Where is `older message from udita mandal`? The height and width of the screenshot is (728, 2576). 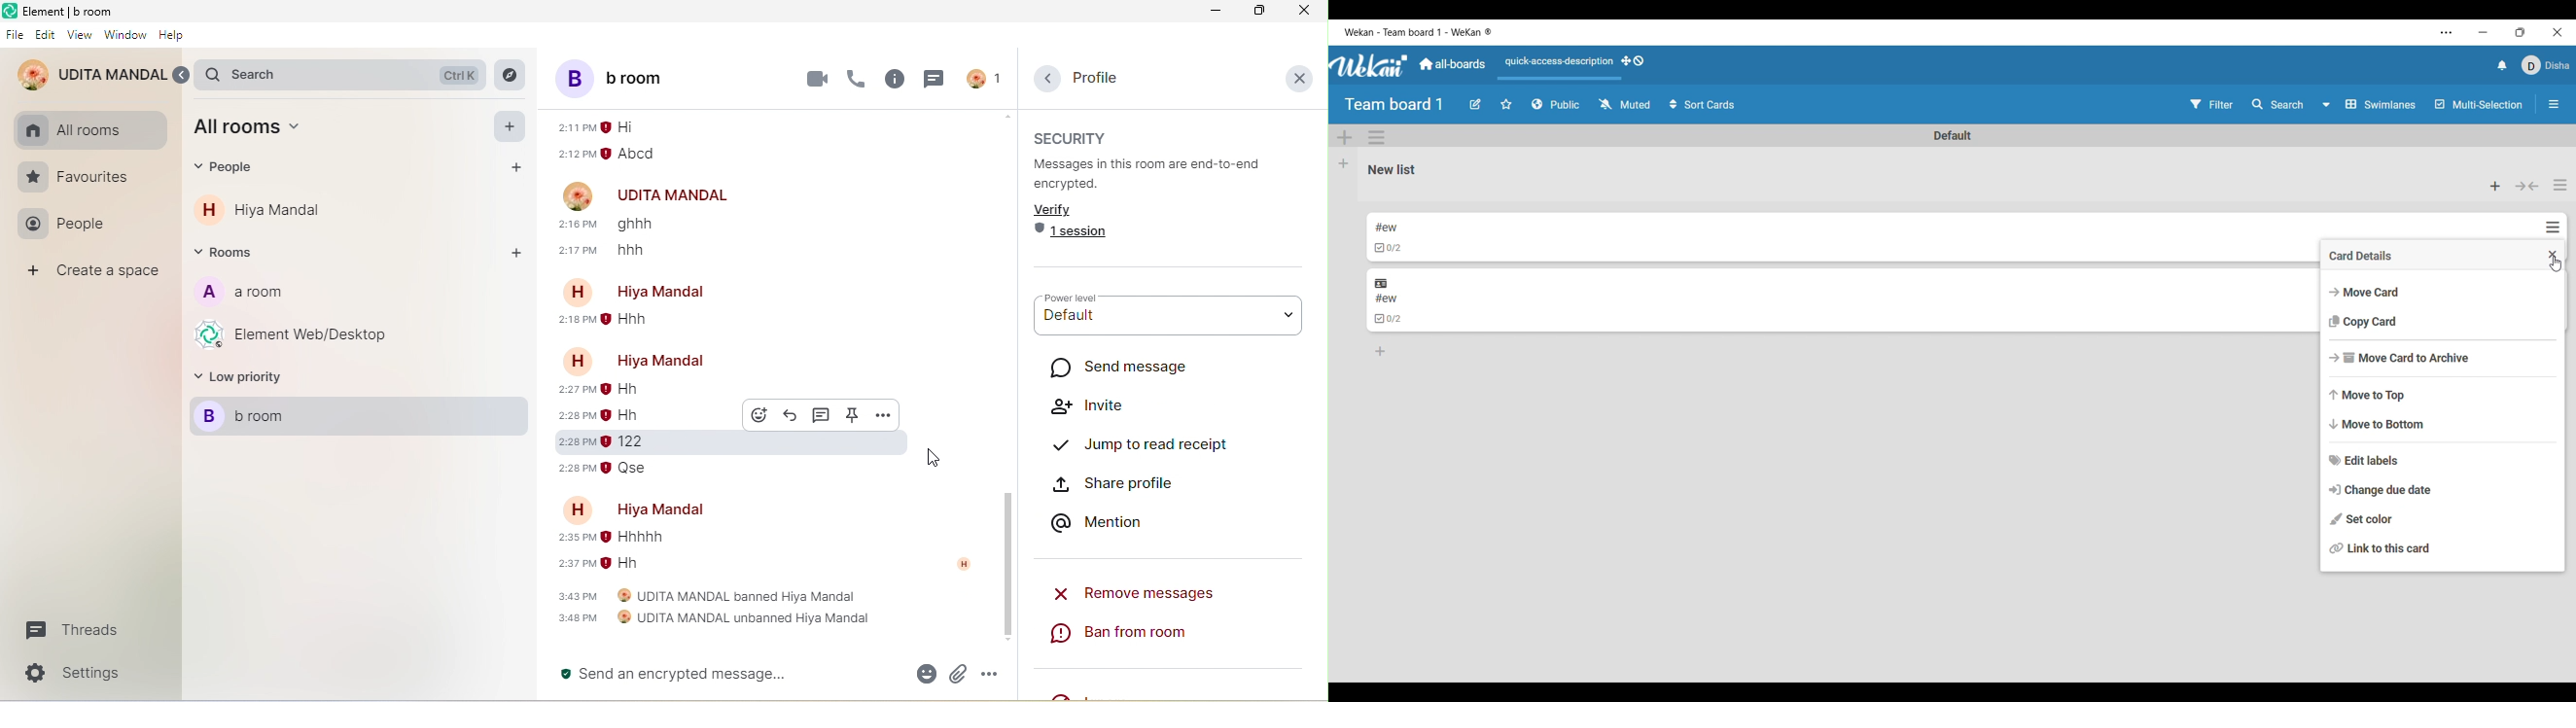 older message from udita mandal is located at coordinates (625, 239).